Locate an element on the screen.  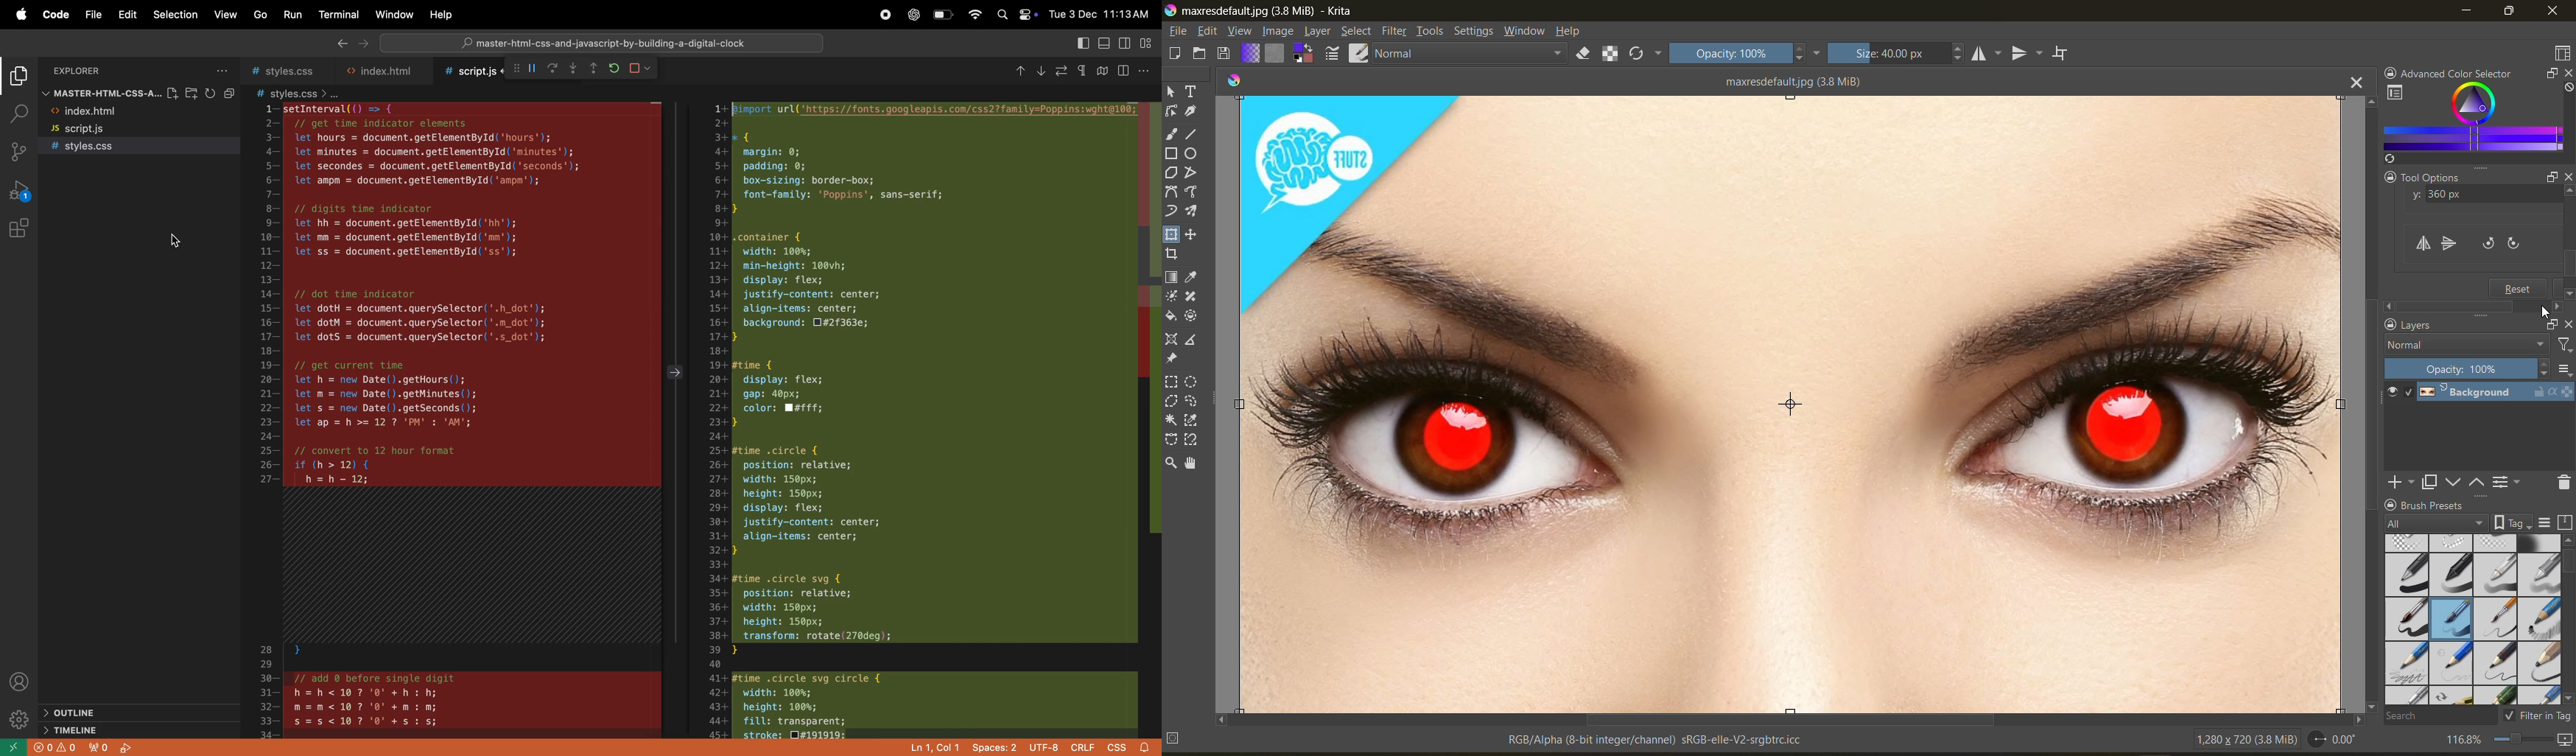
options is located at coordinates (226, 71).